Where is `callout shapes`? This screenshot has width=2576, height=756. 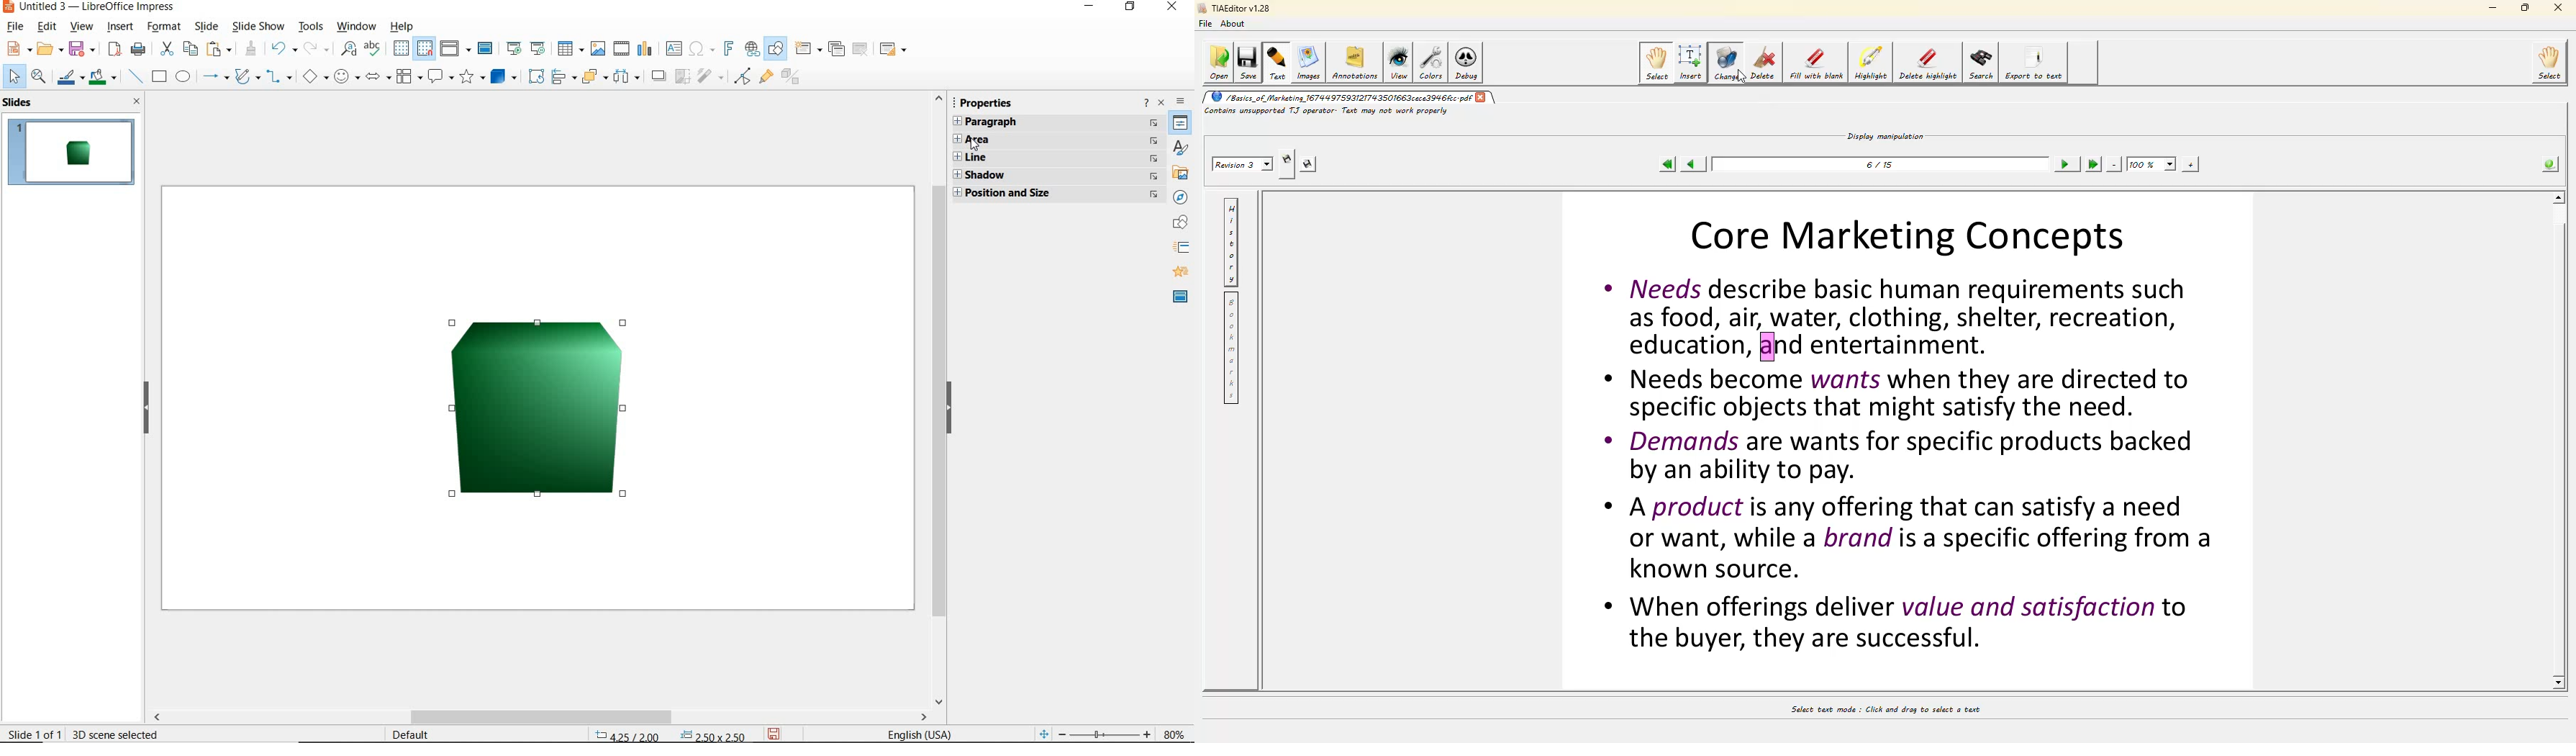 callout shapes is located at coordinates (442, 77).